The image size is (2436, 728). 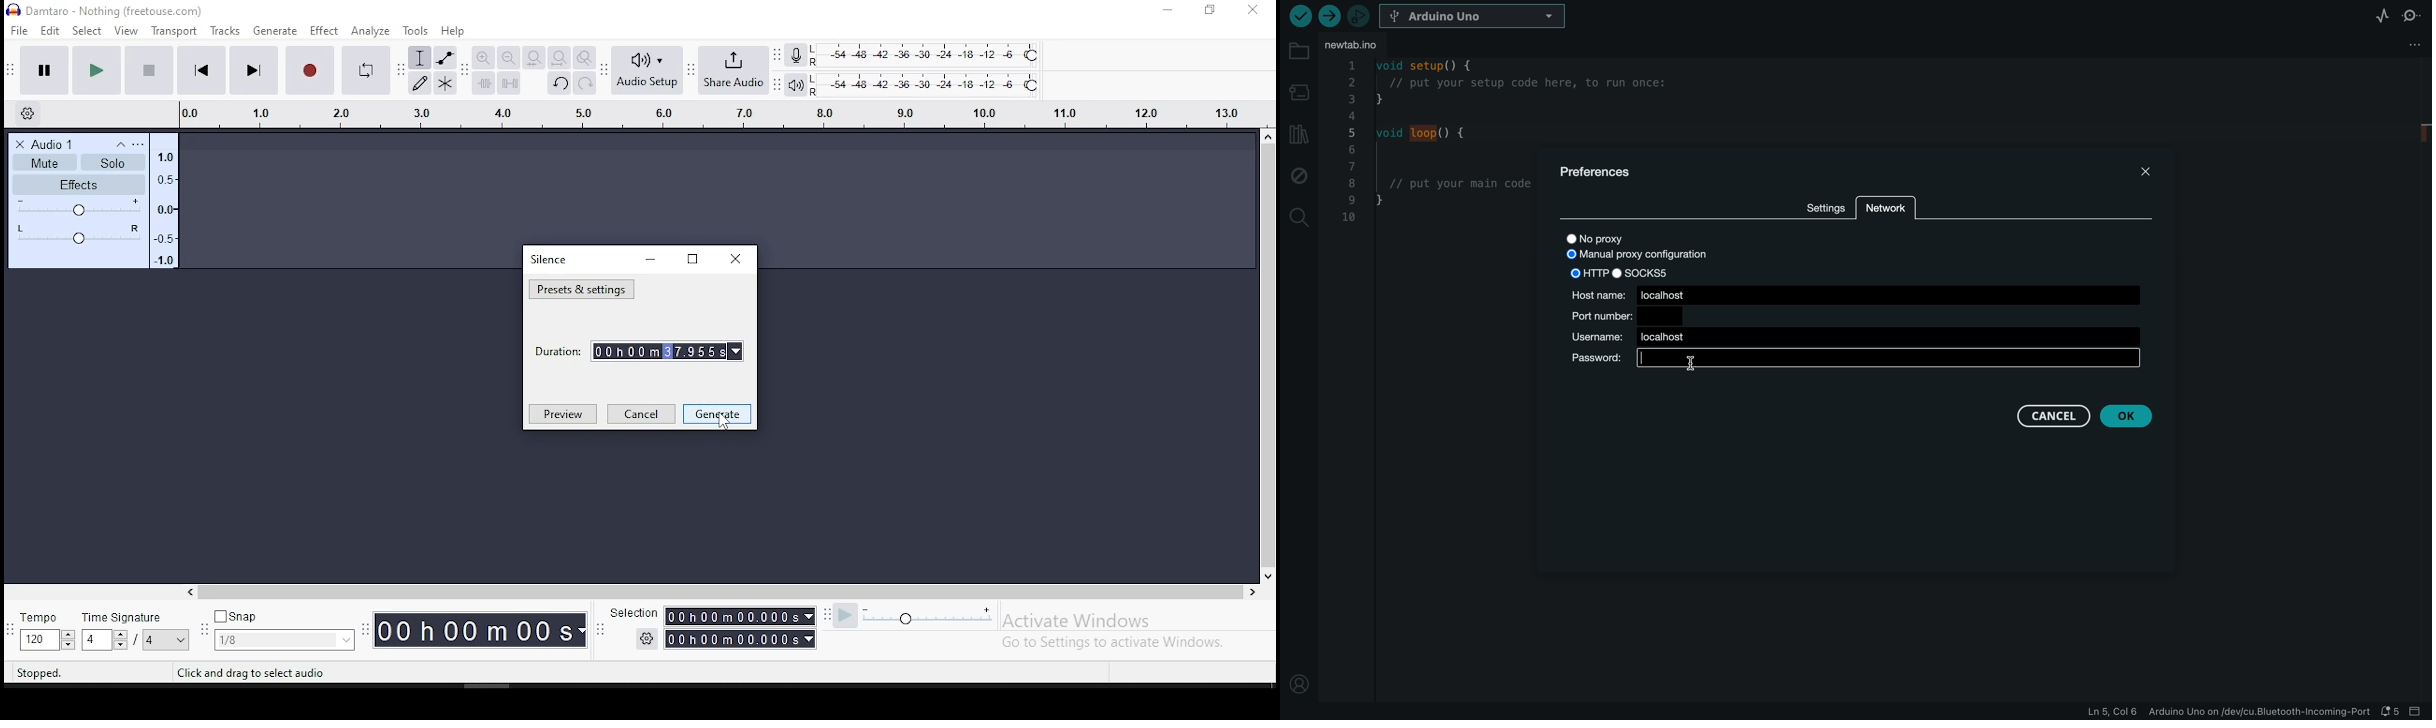 I want to click on skip to start, so click(x=201, y=71).